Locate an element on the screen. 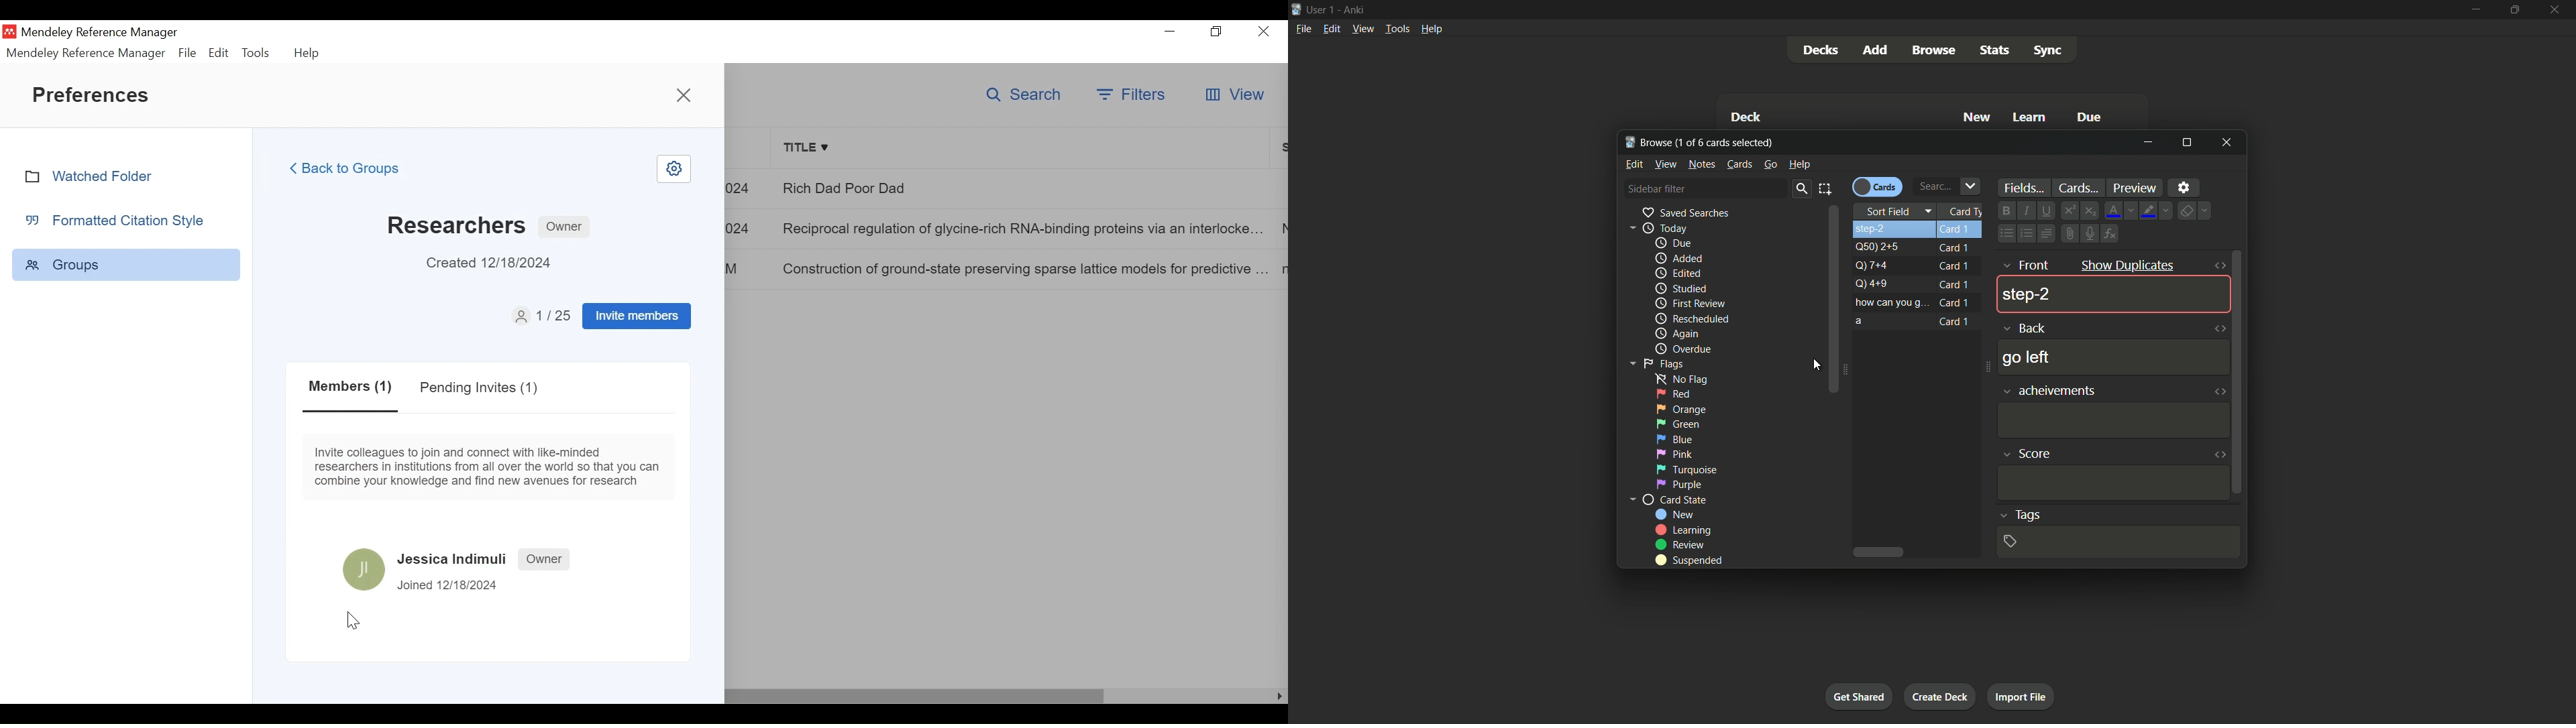  Deck is located at coordinates (1748, 117).